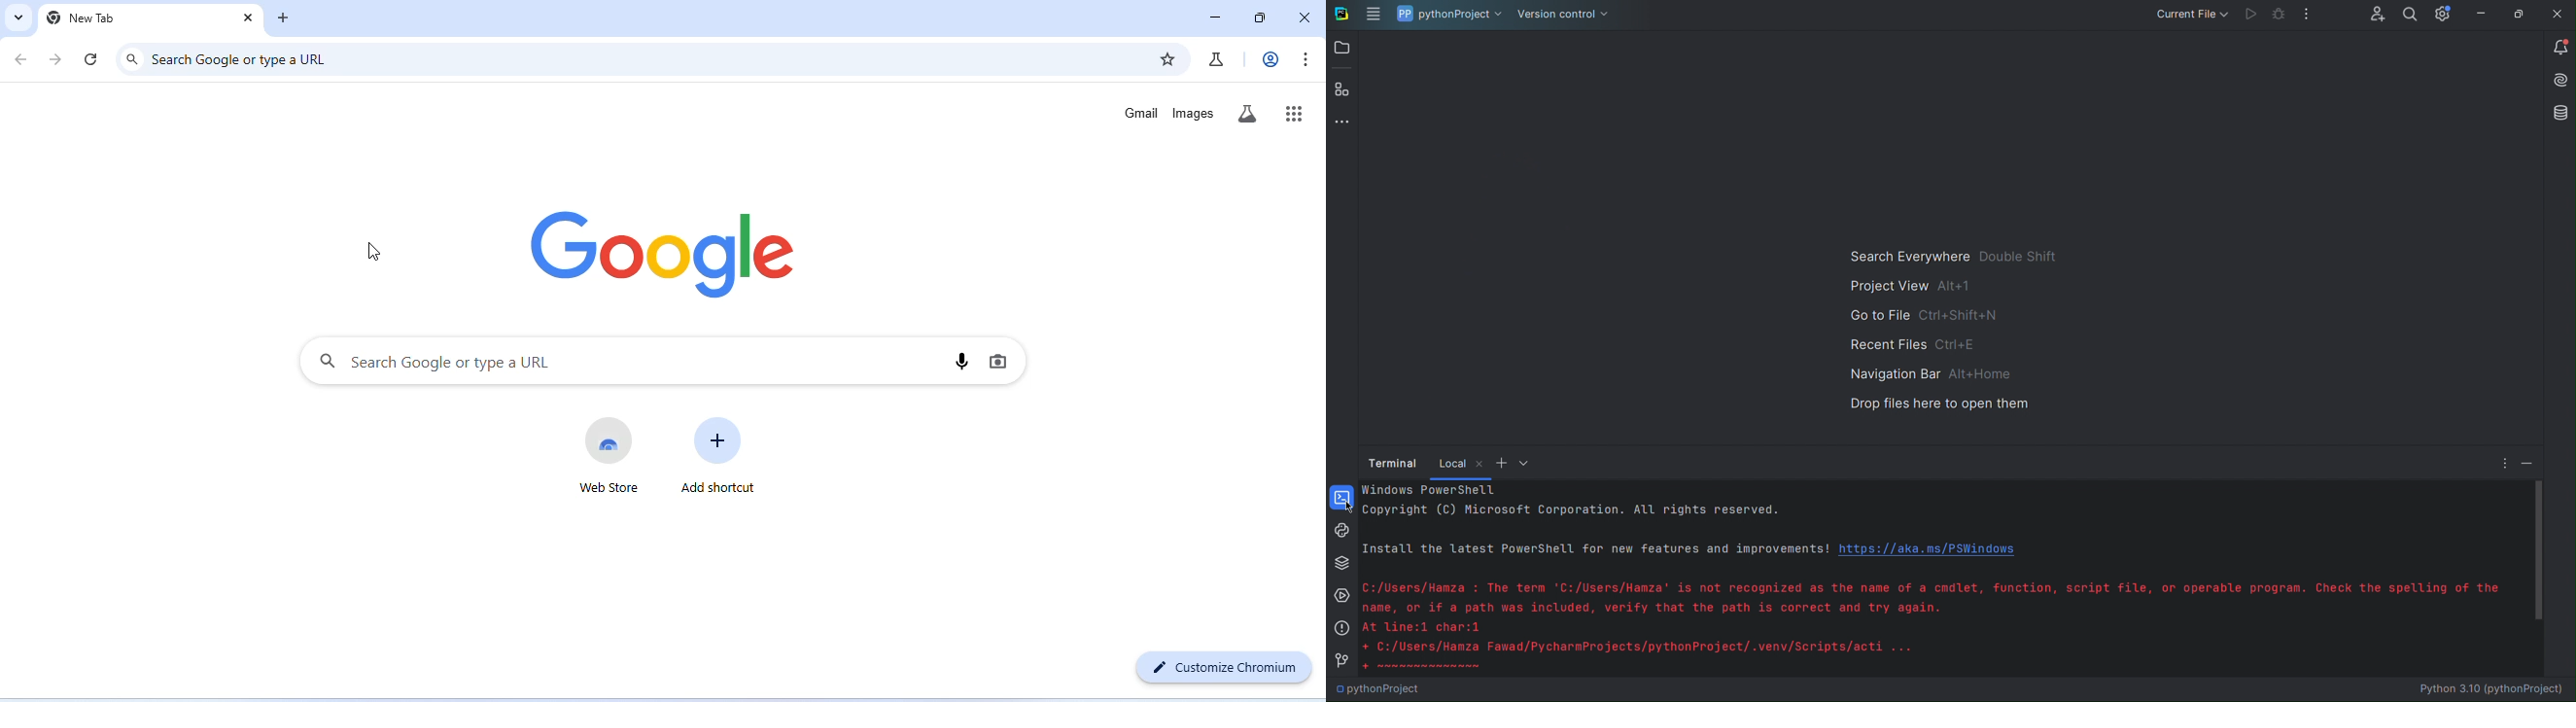  Describe the element at coordinates (2559, 114) in the screenshot. I see `Databases` at that location.